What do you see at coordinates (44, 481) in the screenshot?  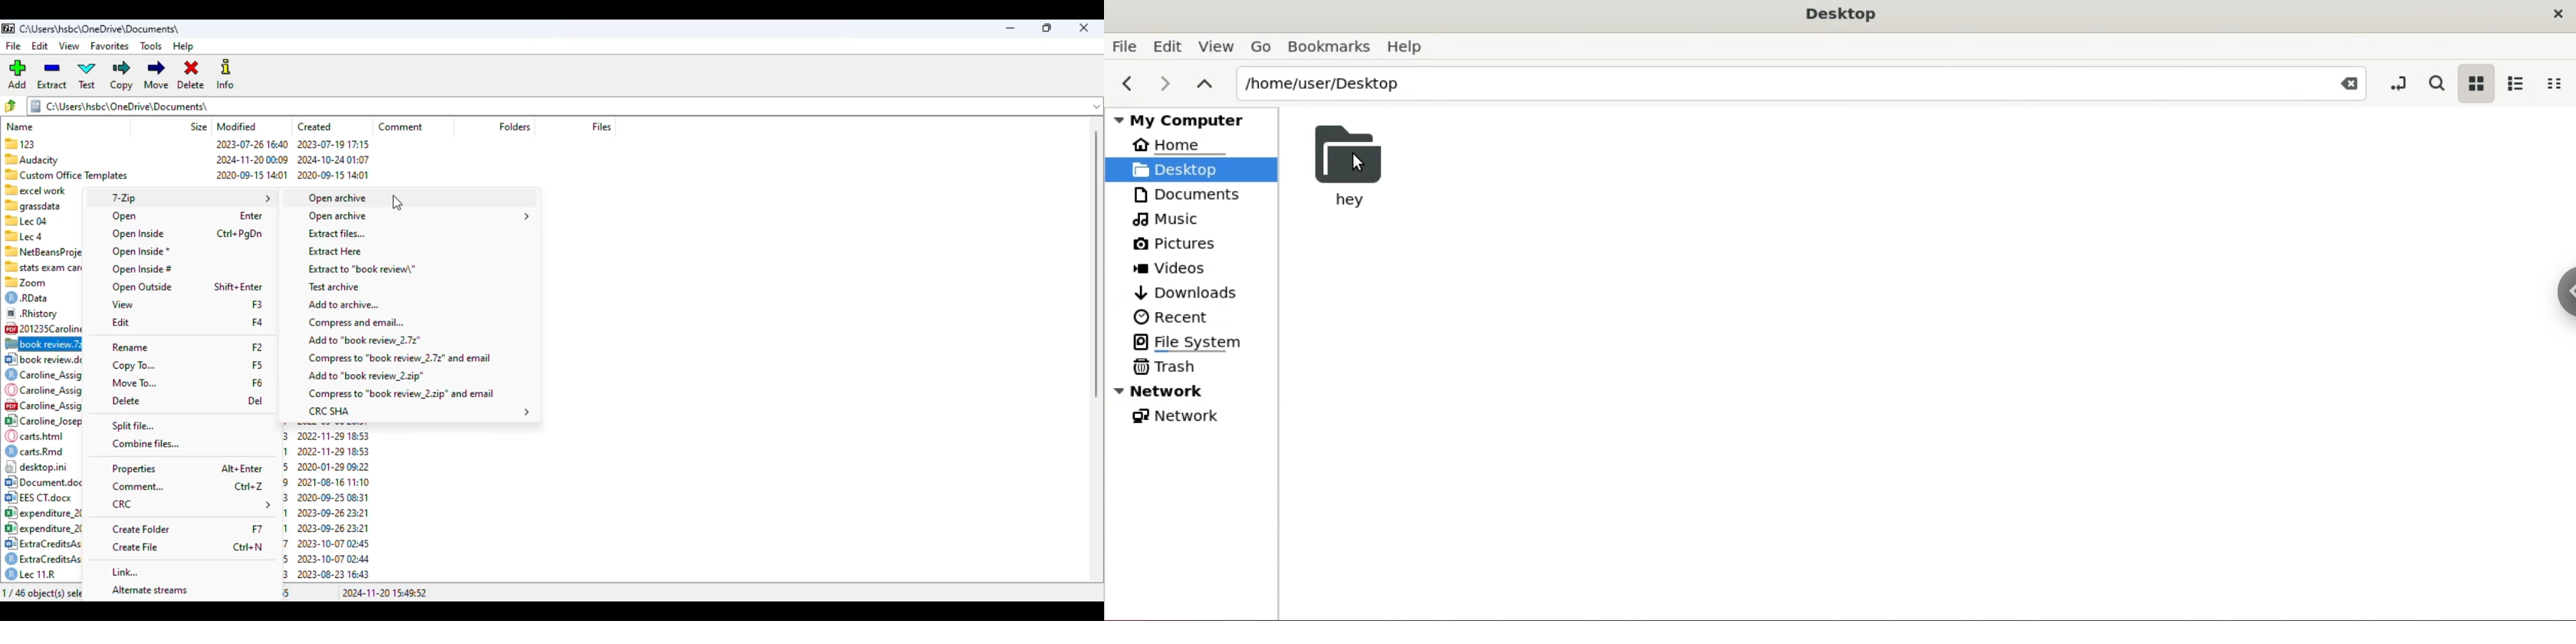 I see `[2] Document.docx 2859138 2021-08-16 11:09
— reueEa E Hpe0` at bounding box center [44, 481].